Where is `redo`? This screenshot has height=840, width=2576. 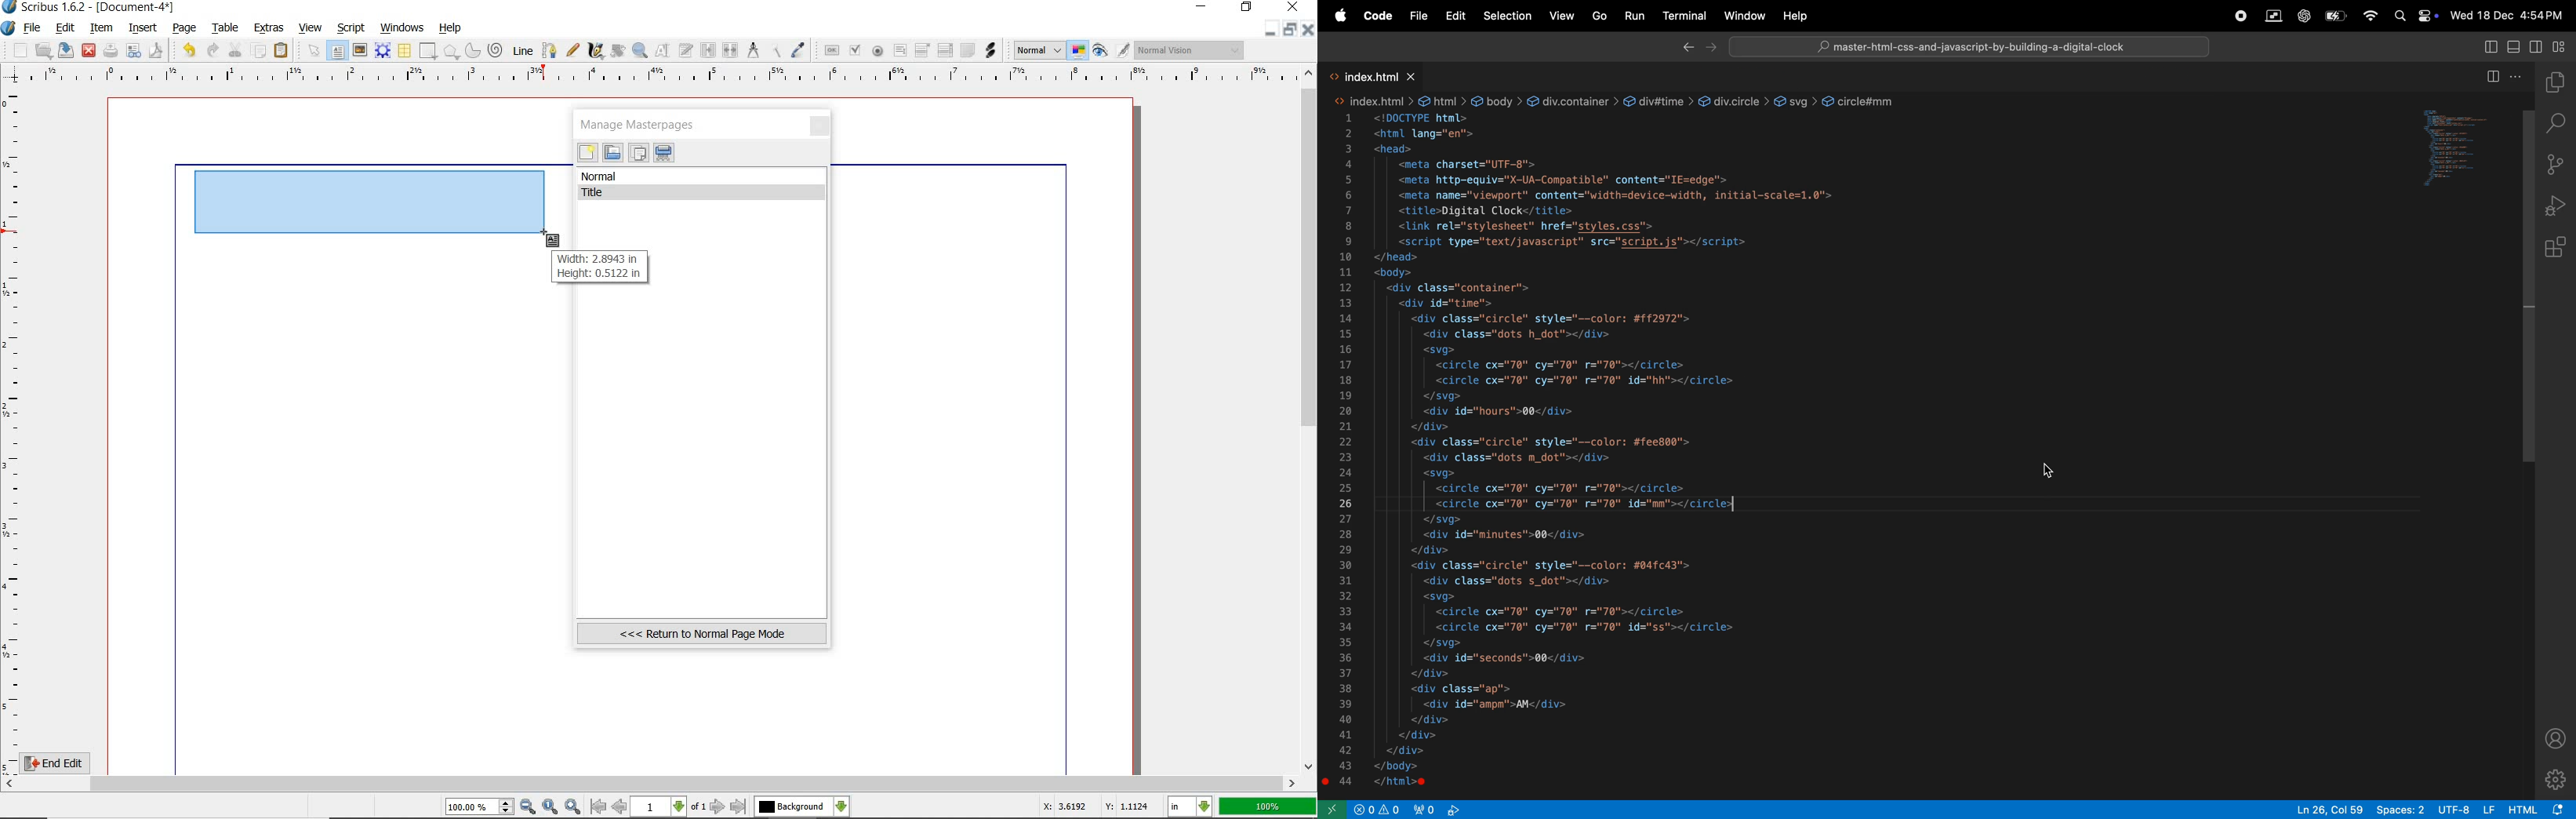 redo is located at coordinates (212, 49).